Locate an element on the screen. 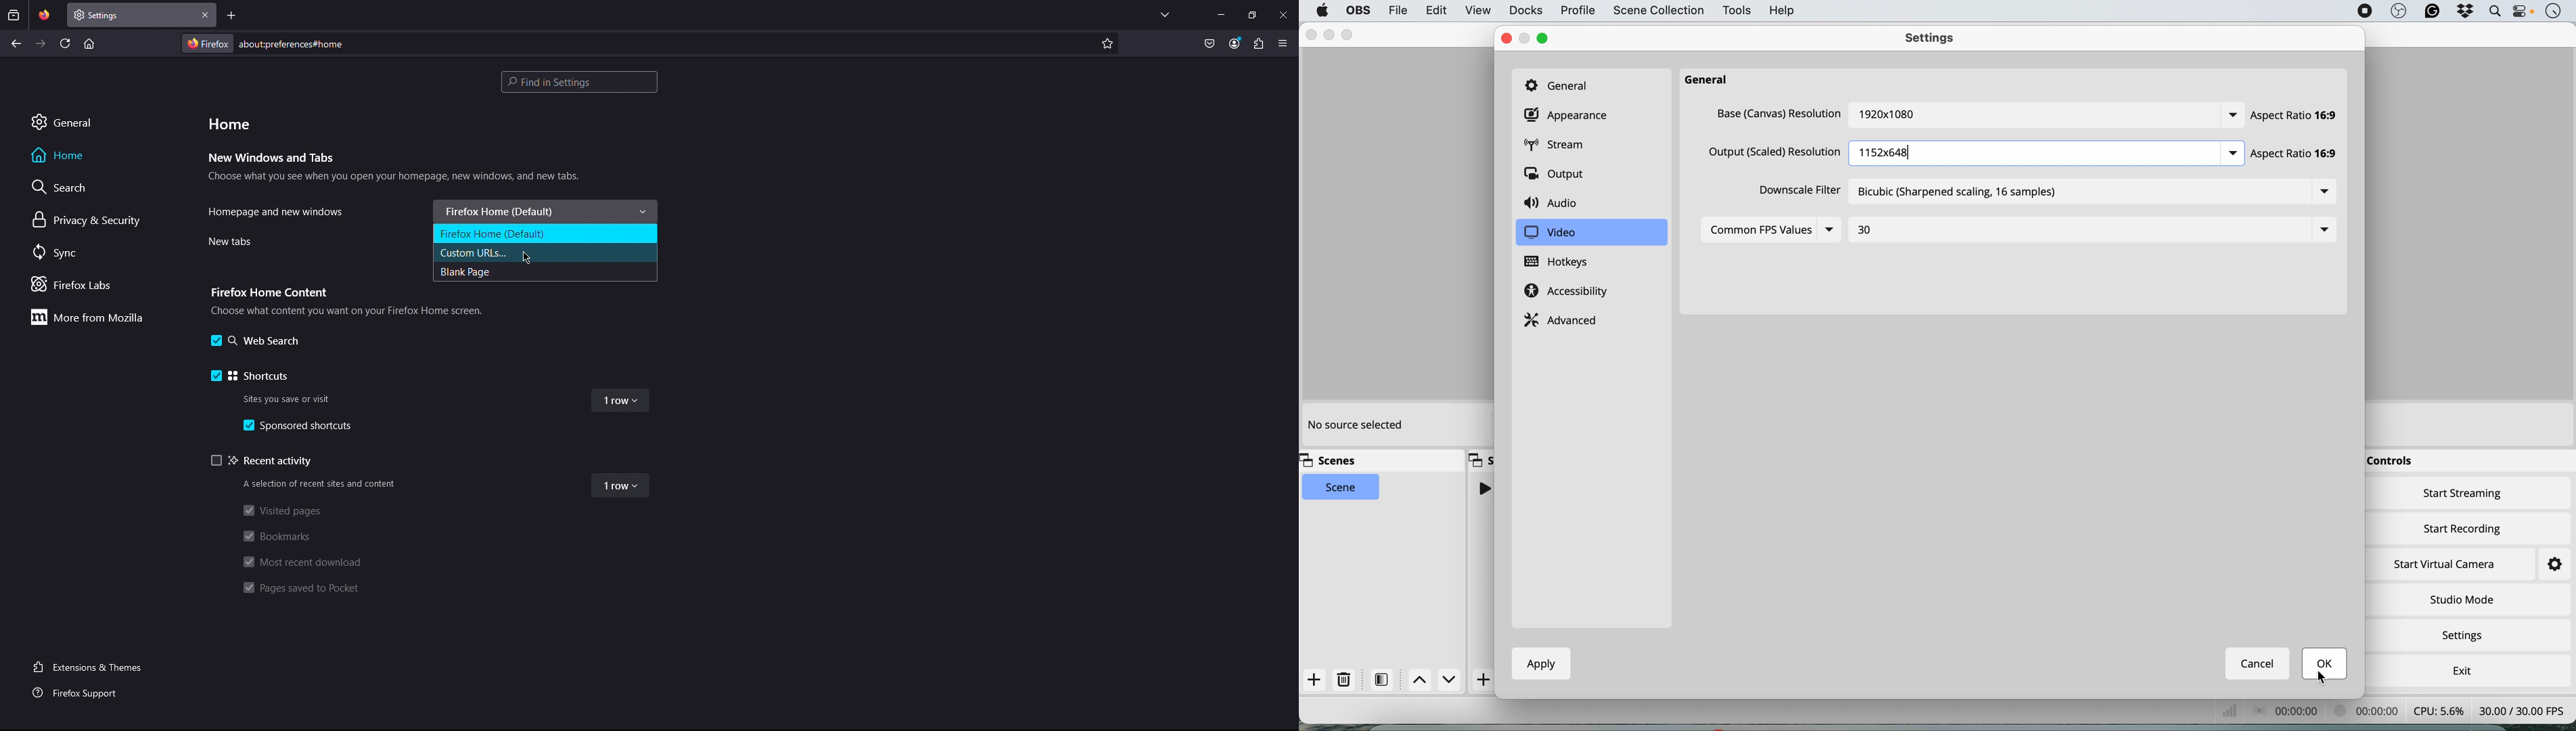 Image resolution: width=2576 pixels, height=756 pixels. Sync is located at coordinates (58, 253).